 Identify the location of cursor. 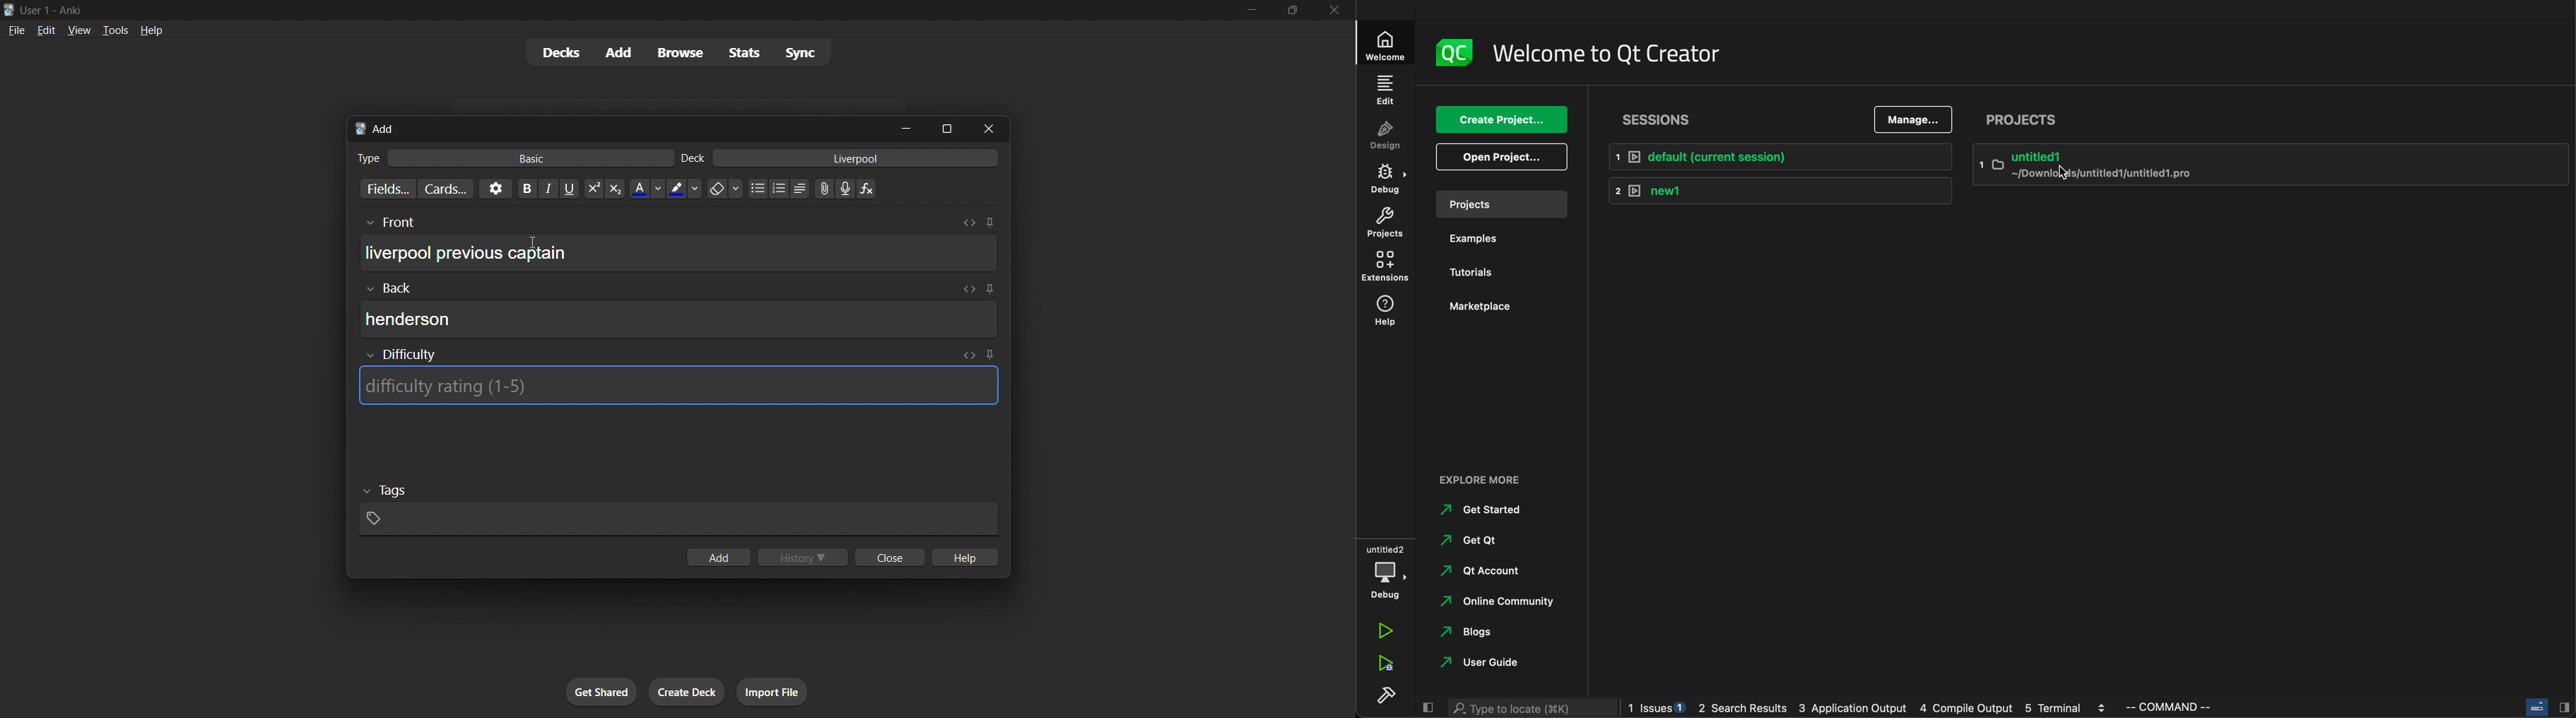
(531, 243).